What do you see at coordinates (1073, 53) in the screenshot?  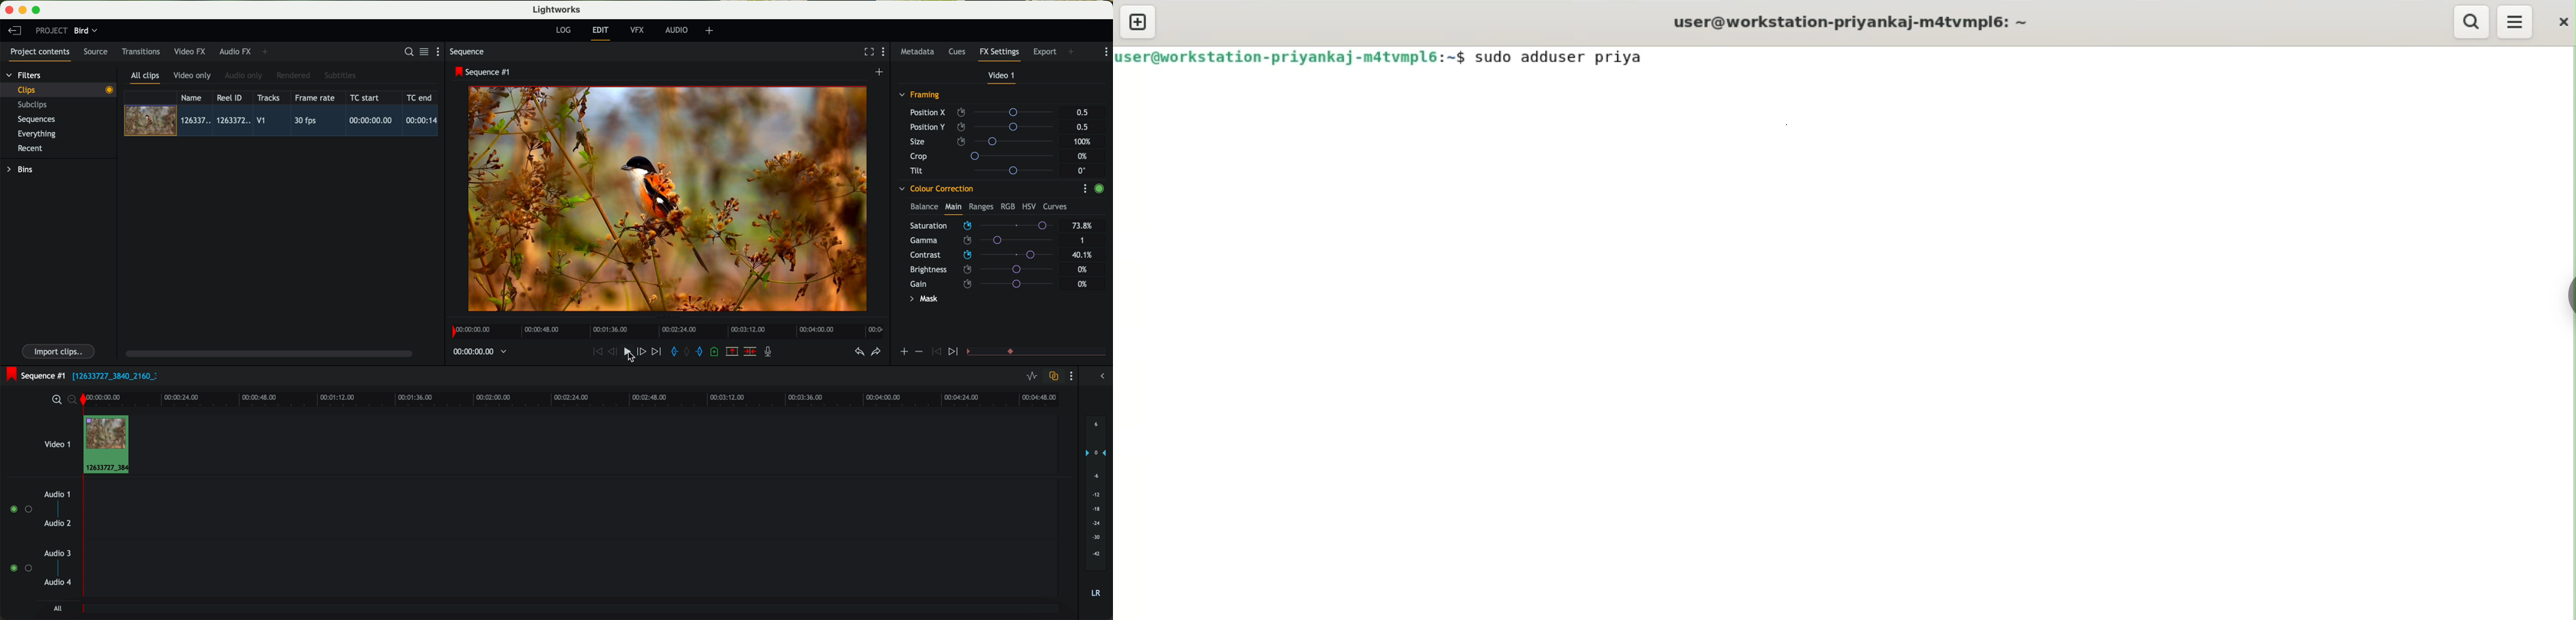 I see `add panel` at bounding box center [1073, 53].